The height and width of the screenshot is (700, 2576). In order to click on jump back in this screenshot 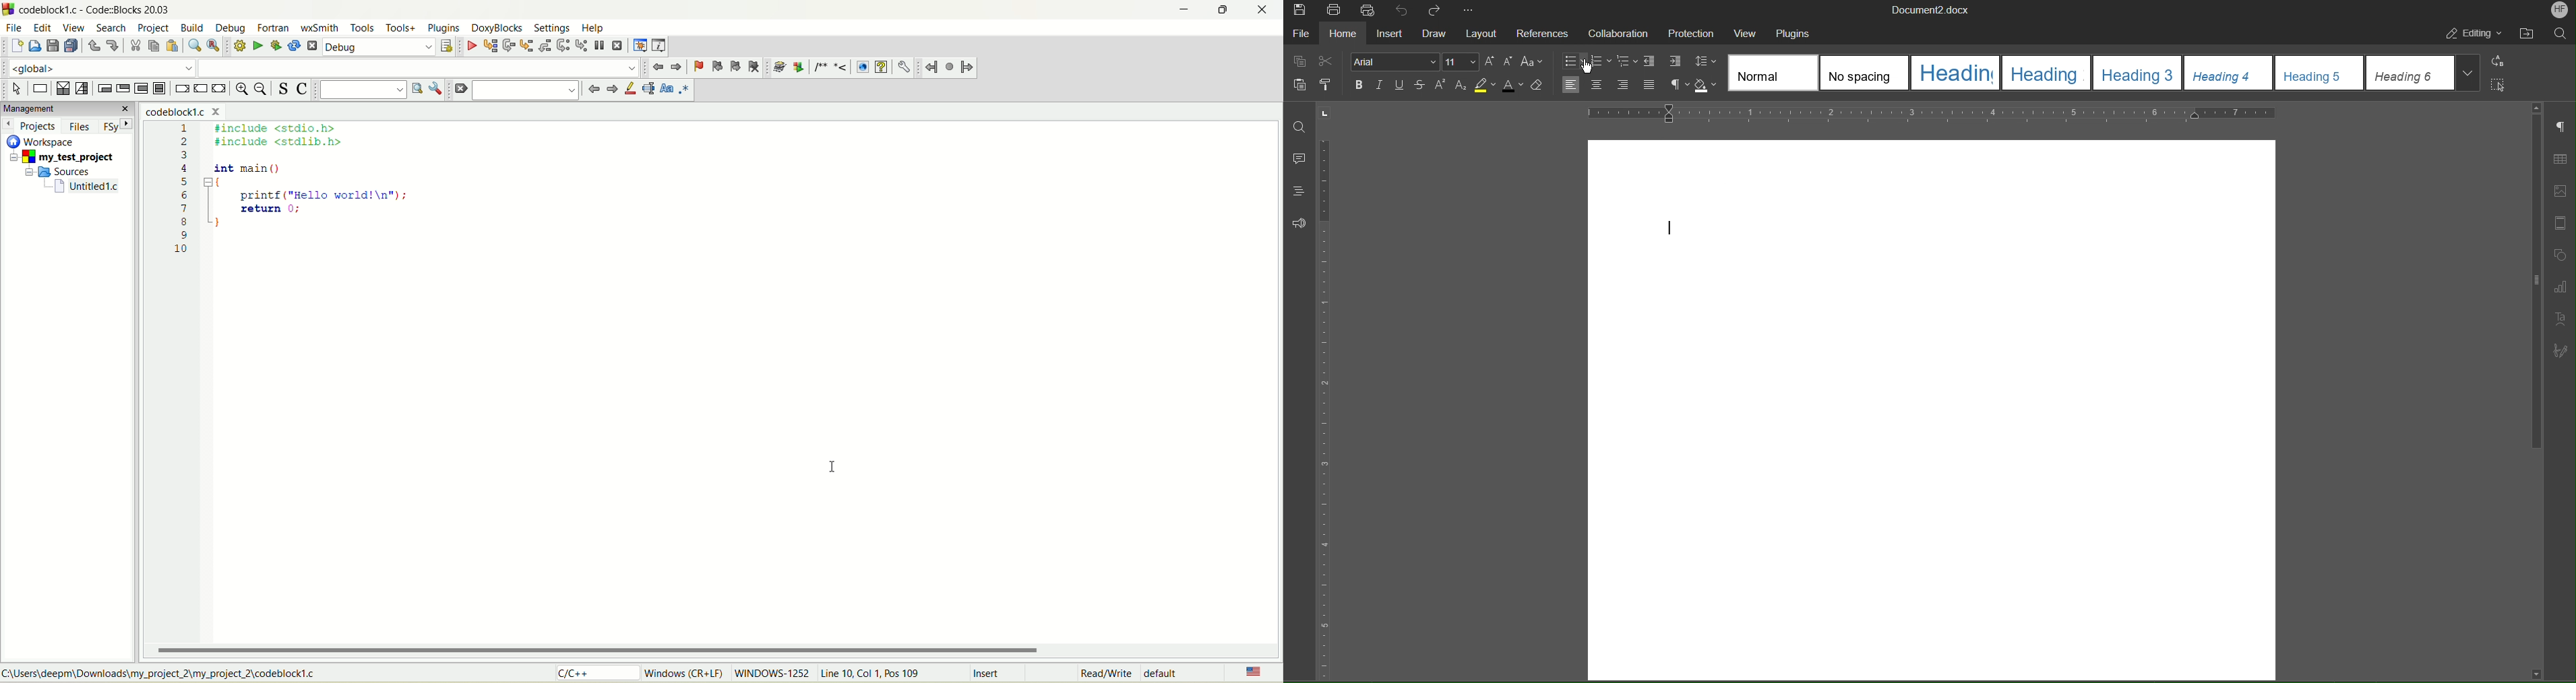, I will do `click(592, 89)`.